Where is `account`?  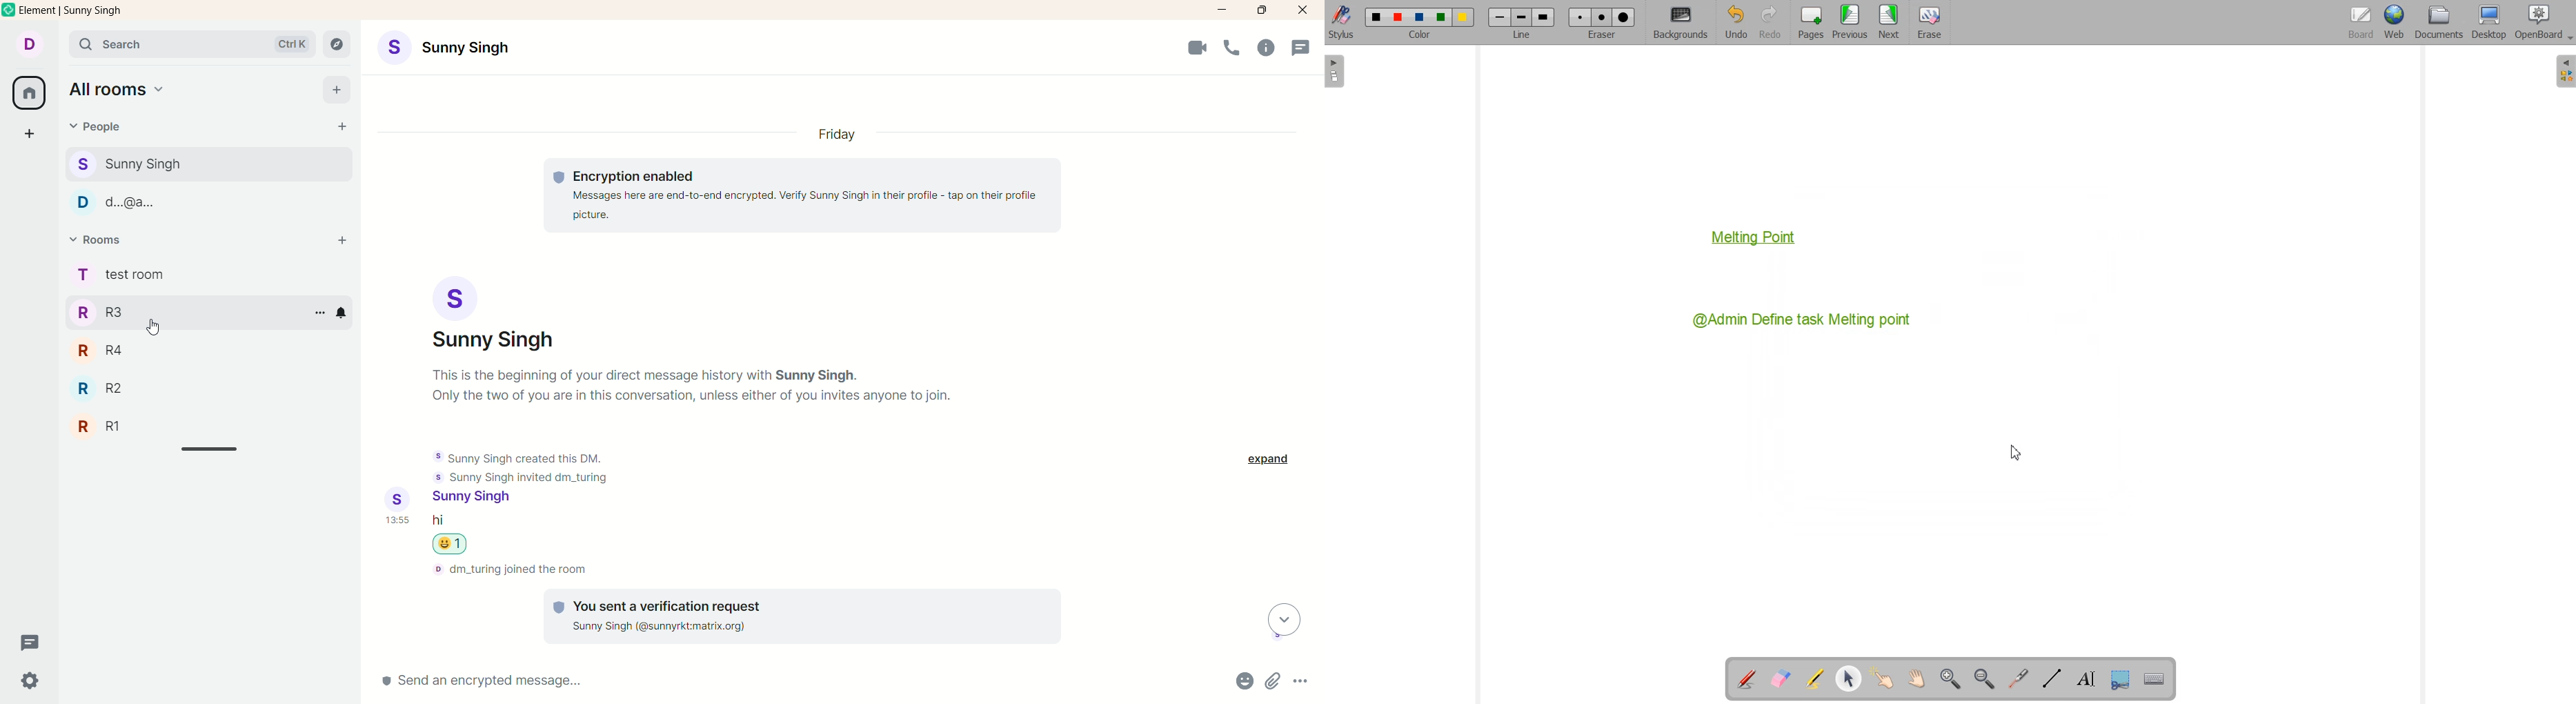
account is located at coordinates (457, 499).